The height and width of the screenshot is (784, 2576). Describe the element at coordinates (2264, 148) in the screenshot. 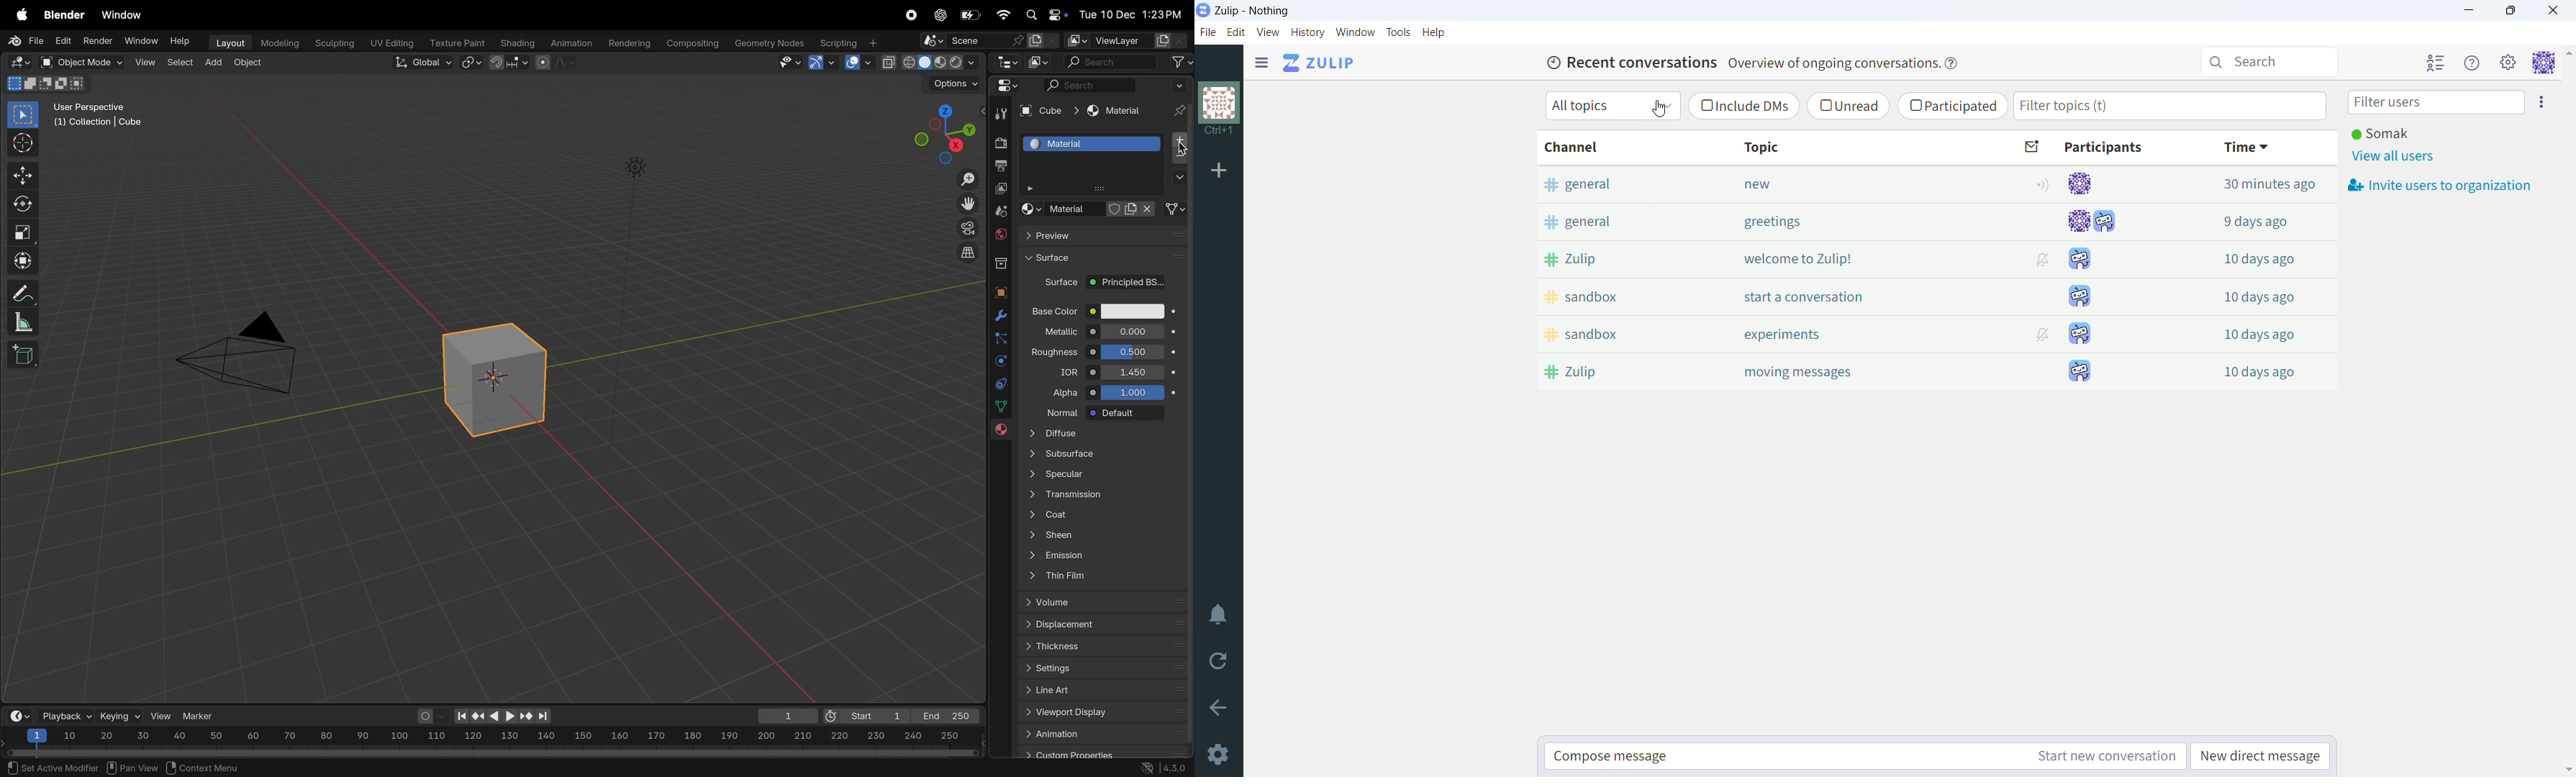

I see `time` at that location.